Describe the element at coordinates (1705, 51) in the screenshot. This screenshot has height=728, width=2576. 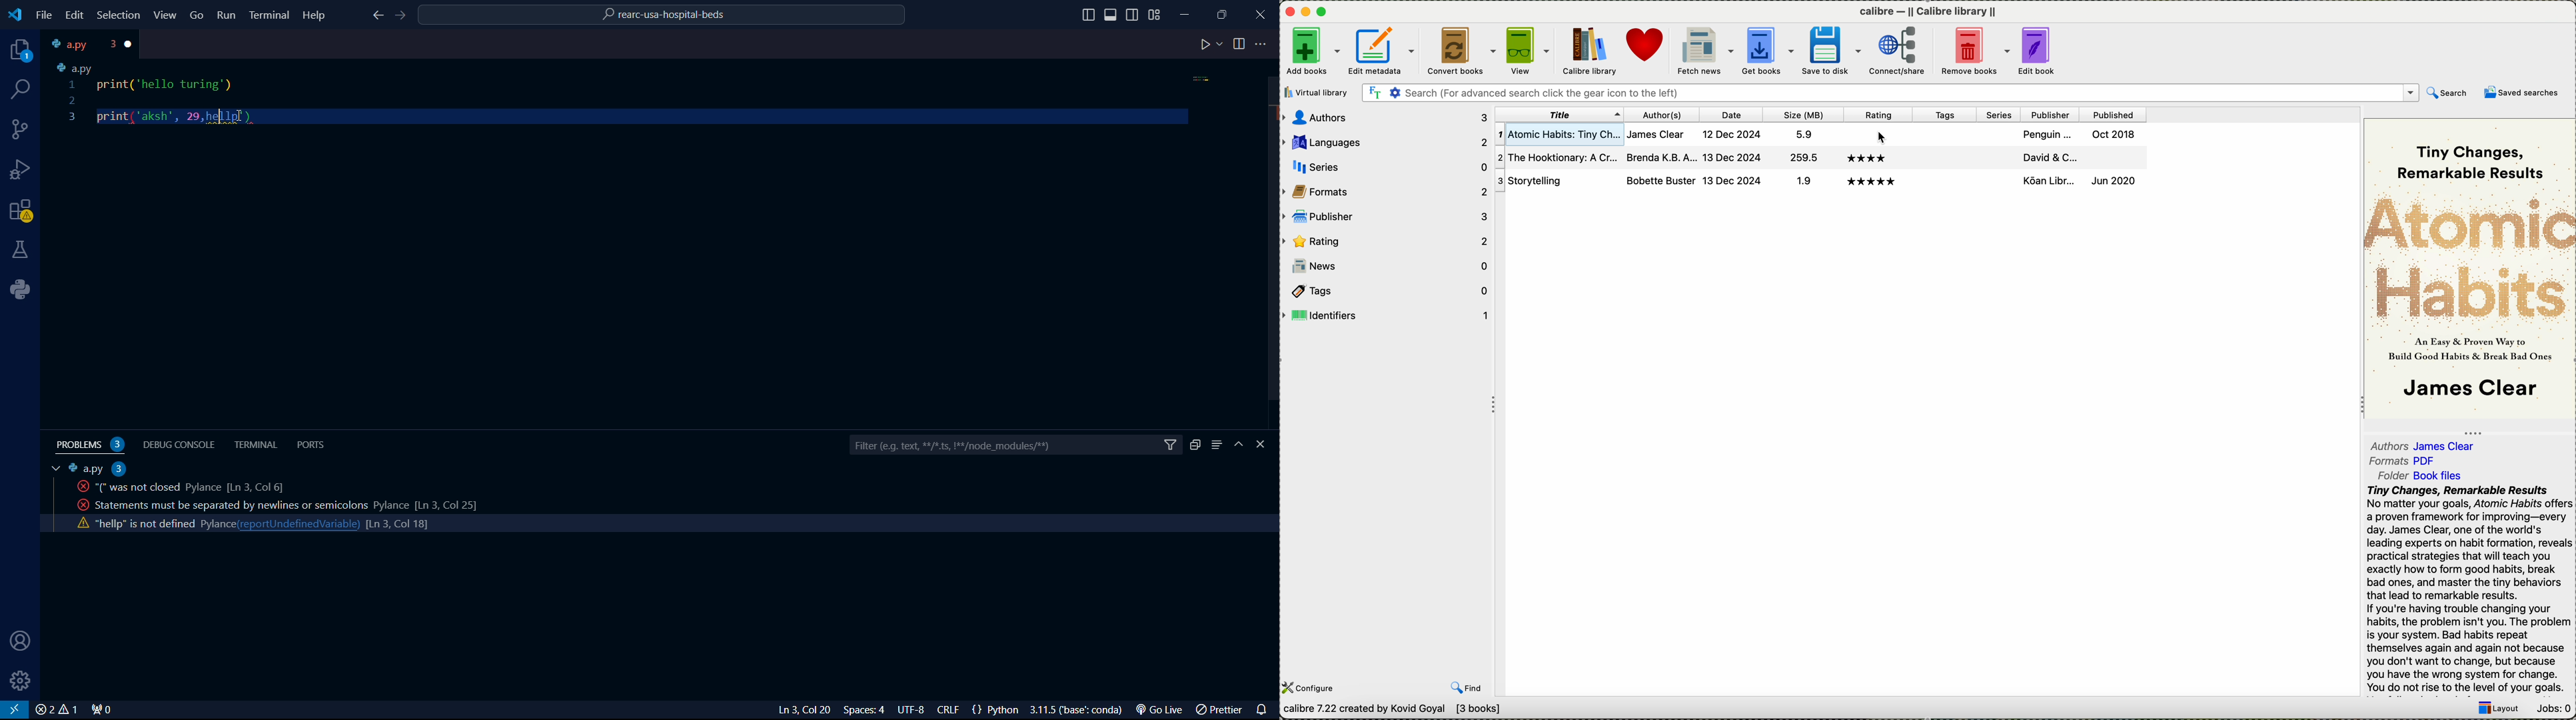
I see `fetch news` at that location.